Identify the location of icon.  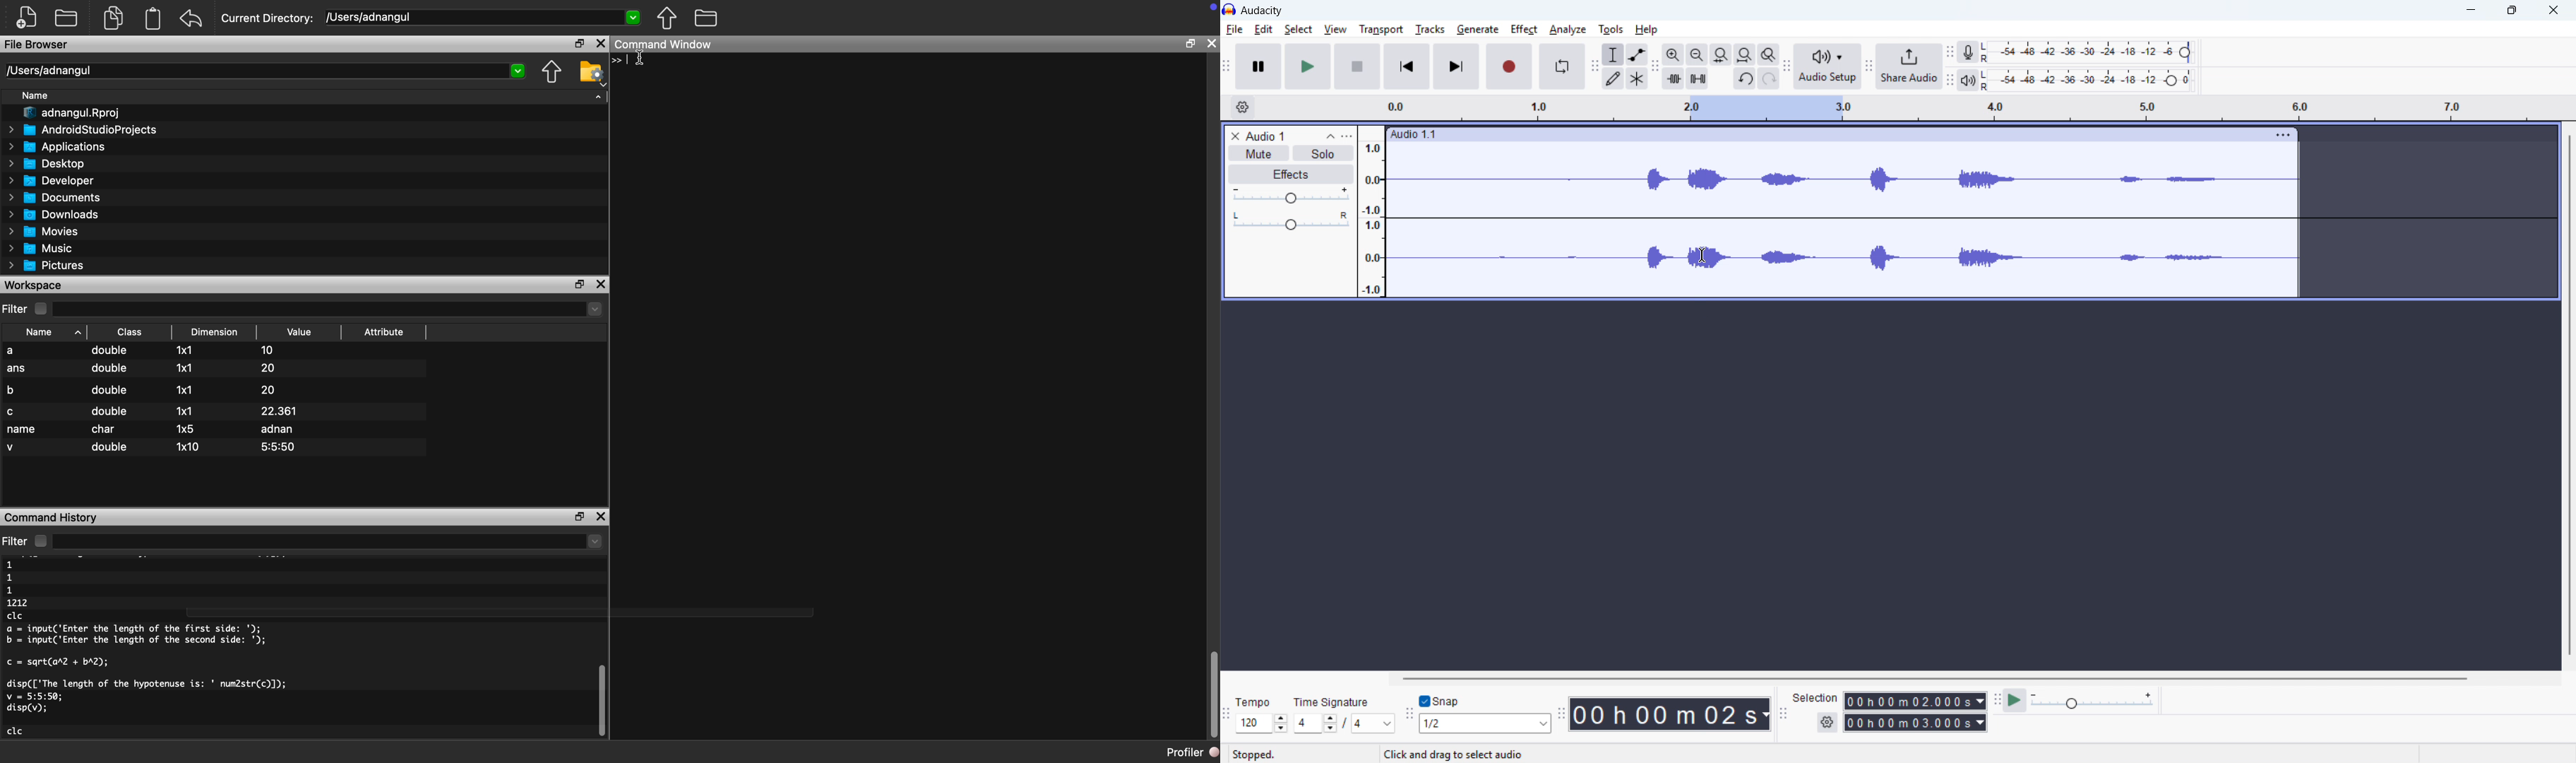
(1213, 7).